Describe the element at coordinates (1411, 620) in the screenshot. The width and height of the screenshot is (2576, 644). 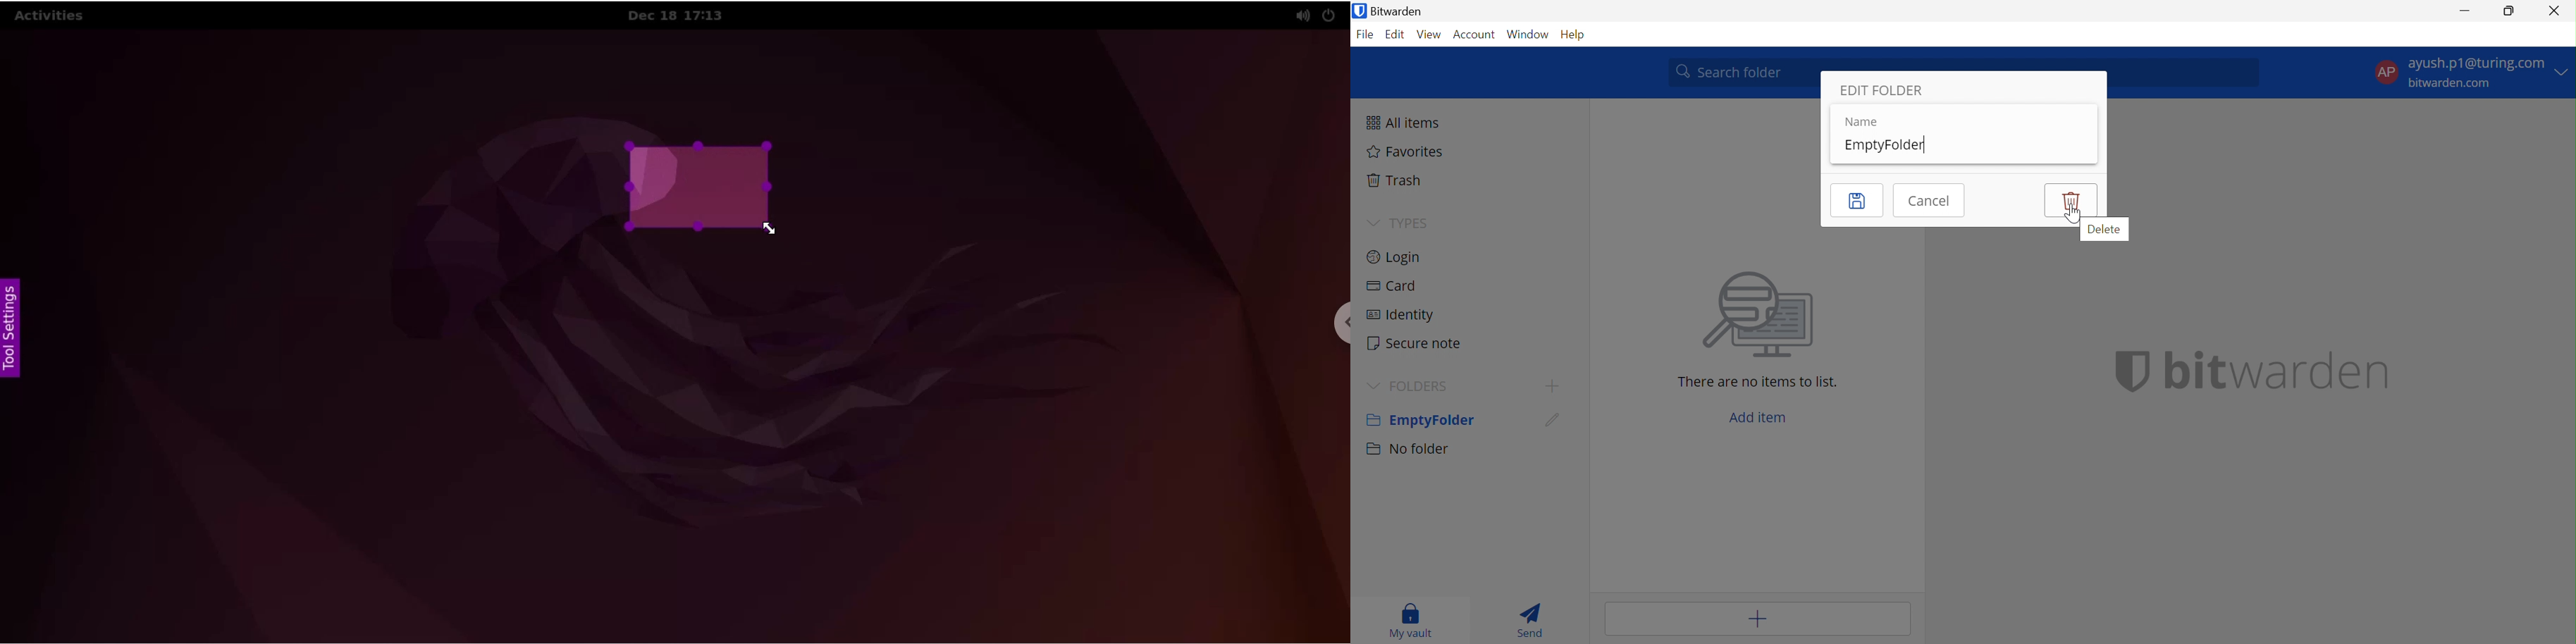
I see `My Vault` at that location.